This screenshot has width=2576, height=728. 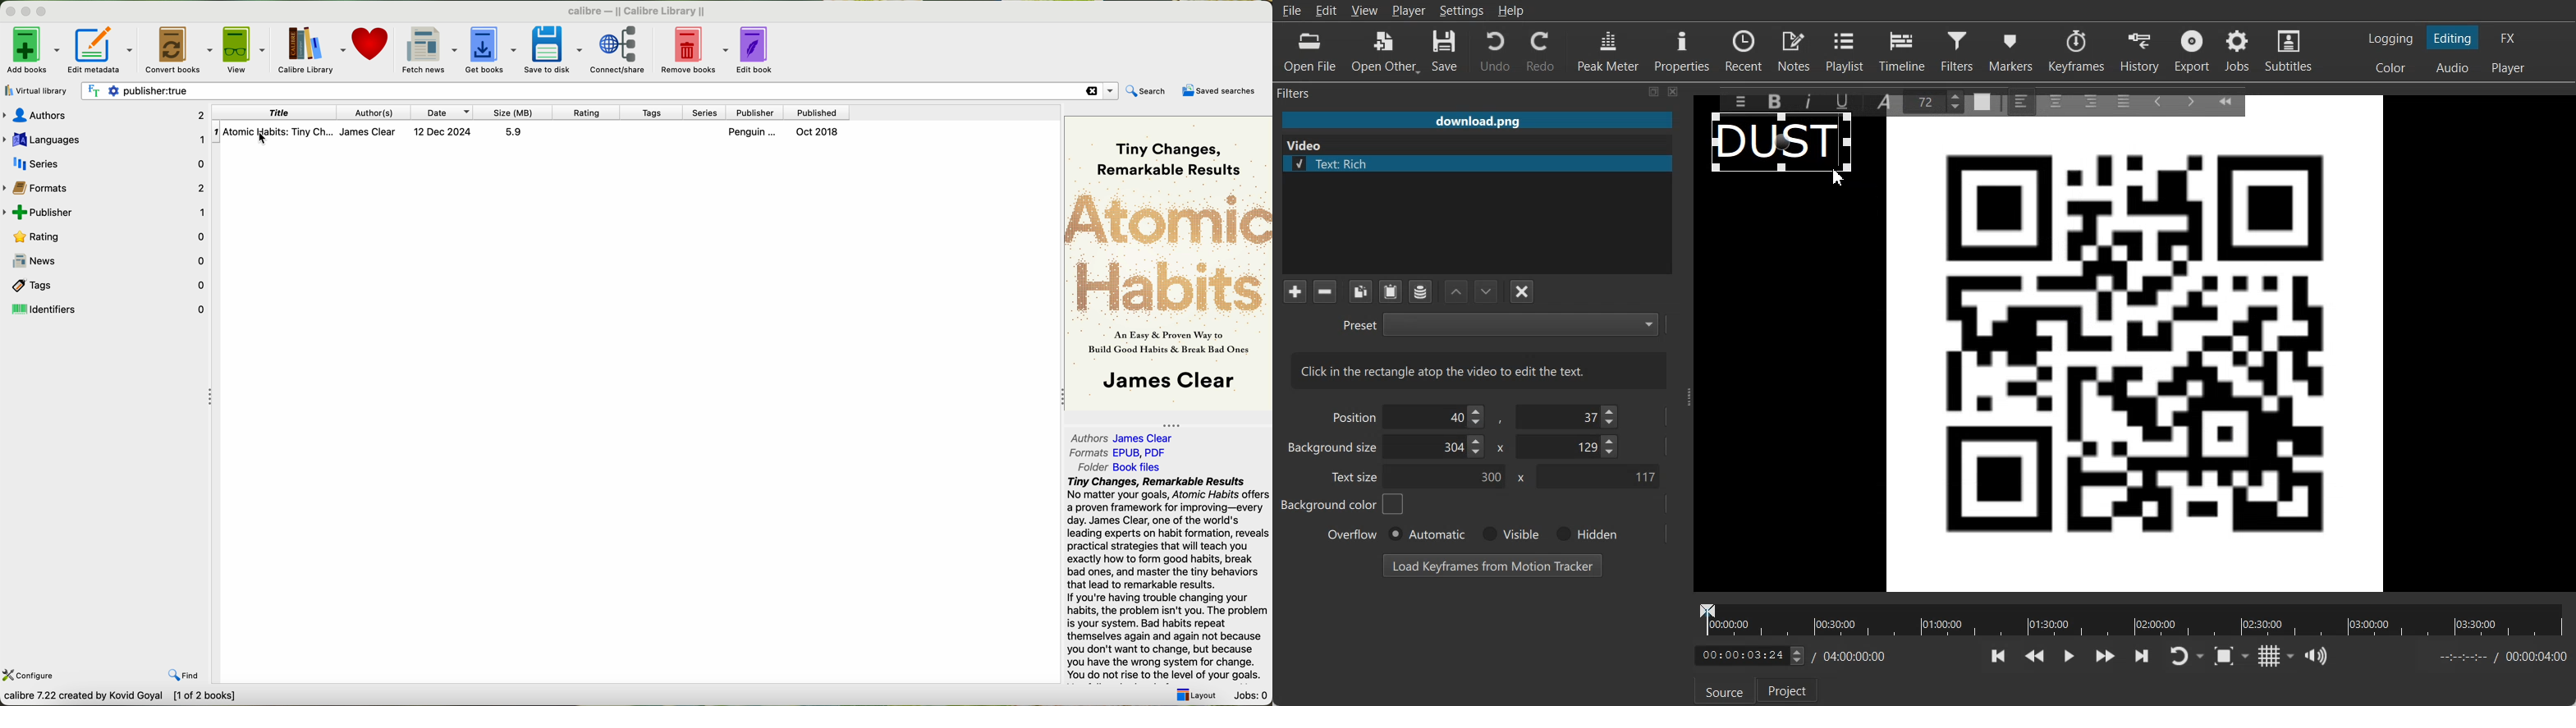 What do you see at coordinates (1789, 690) in the screenshot?
I see `Project` at bounding box center [1789, 690].